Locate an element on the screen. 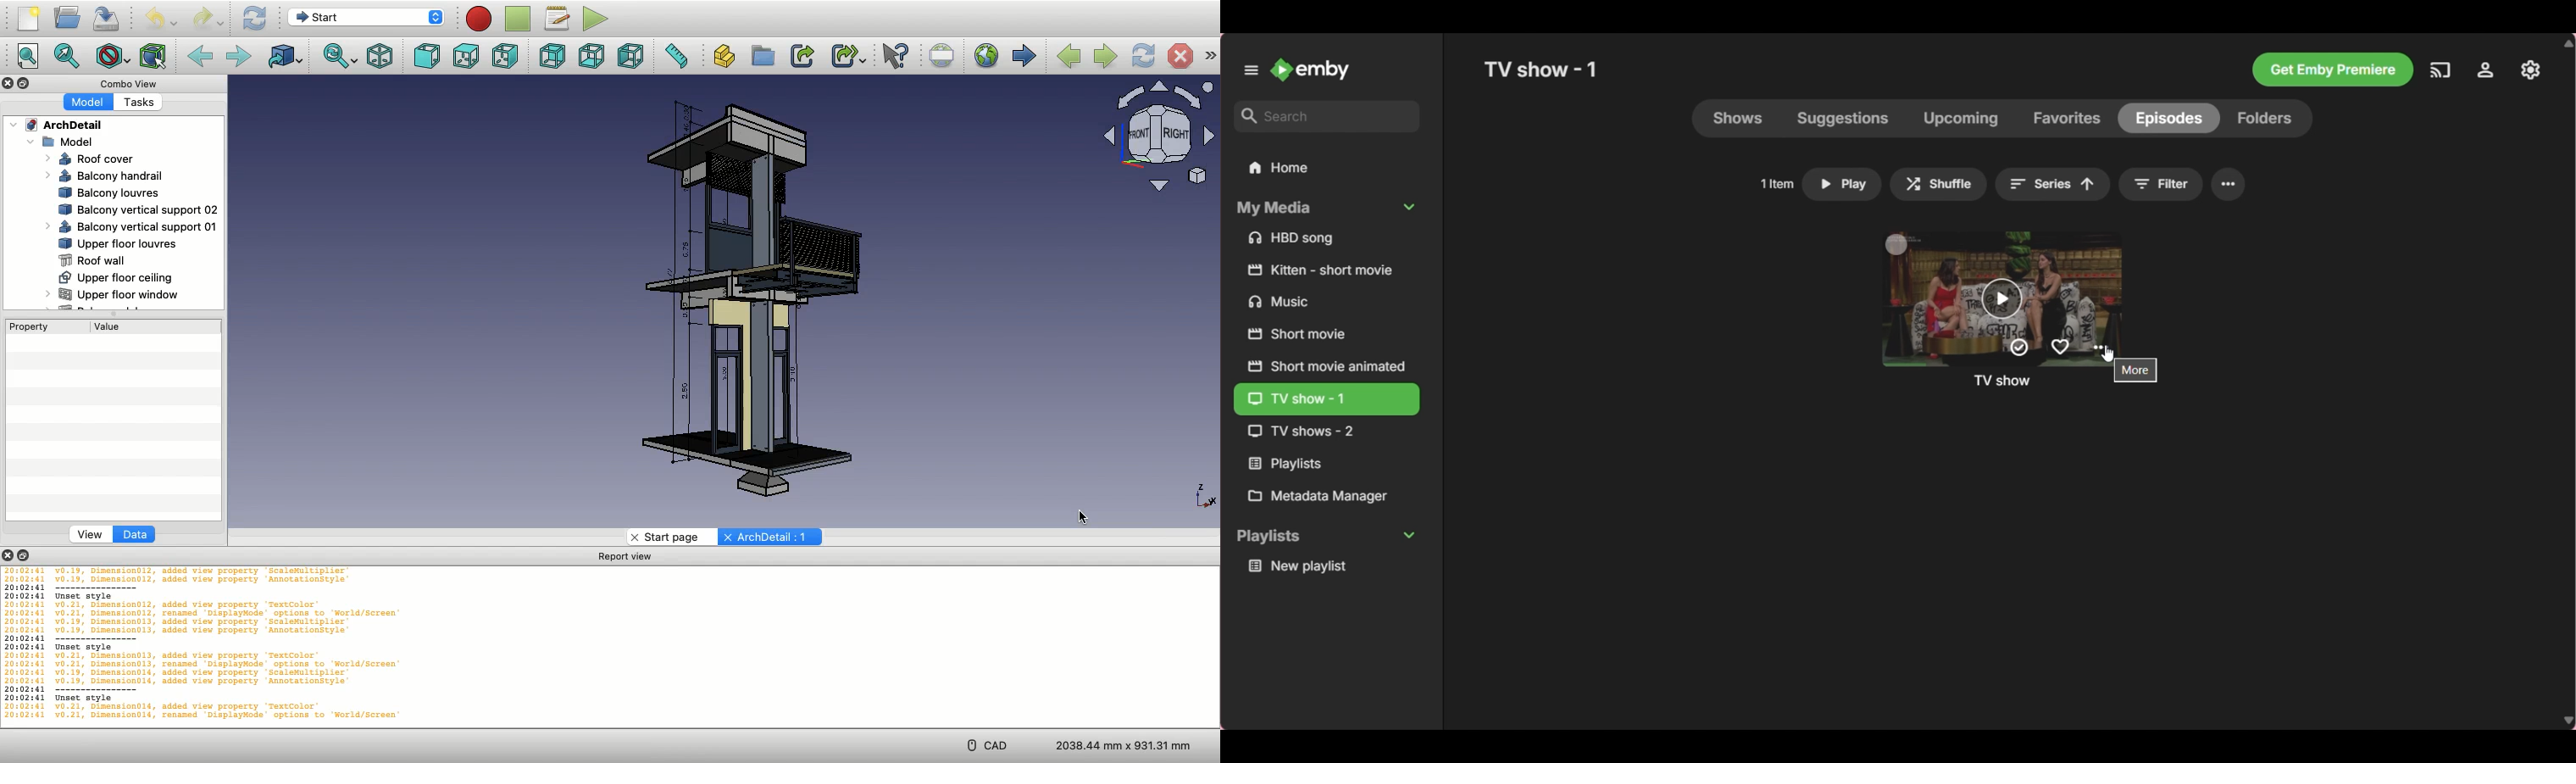  Collapse is located at coordinates (25, 555).